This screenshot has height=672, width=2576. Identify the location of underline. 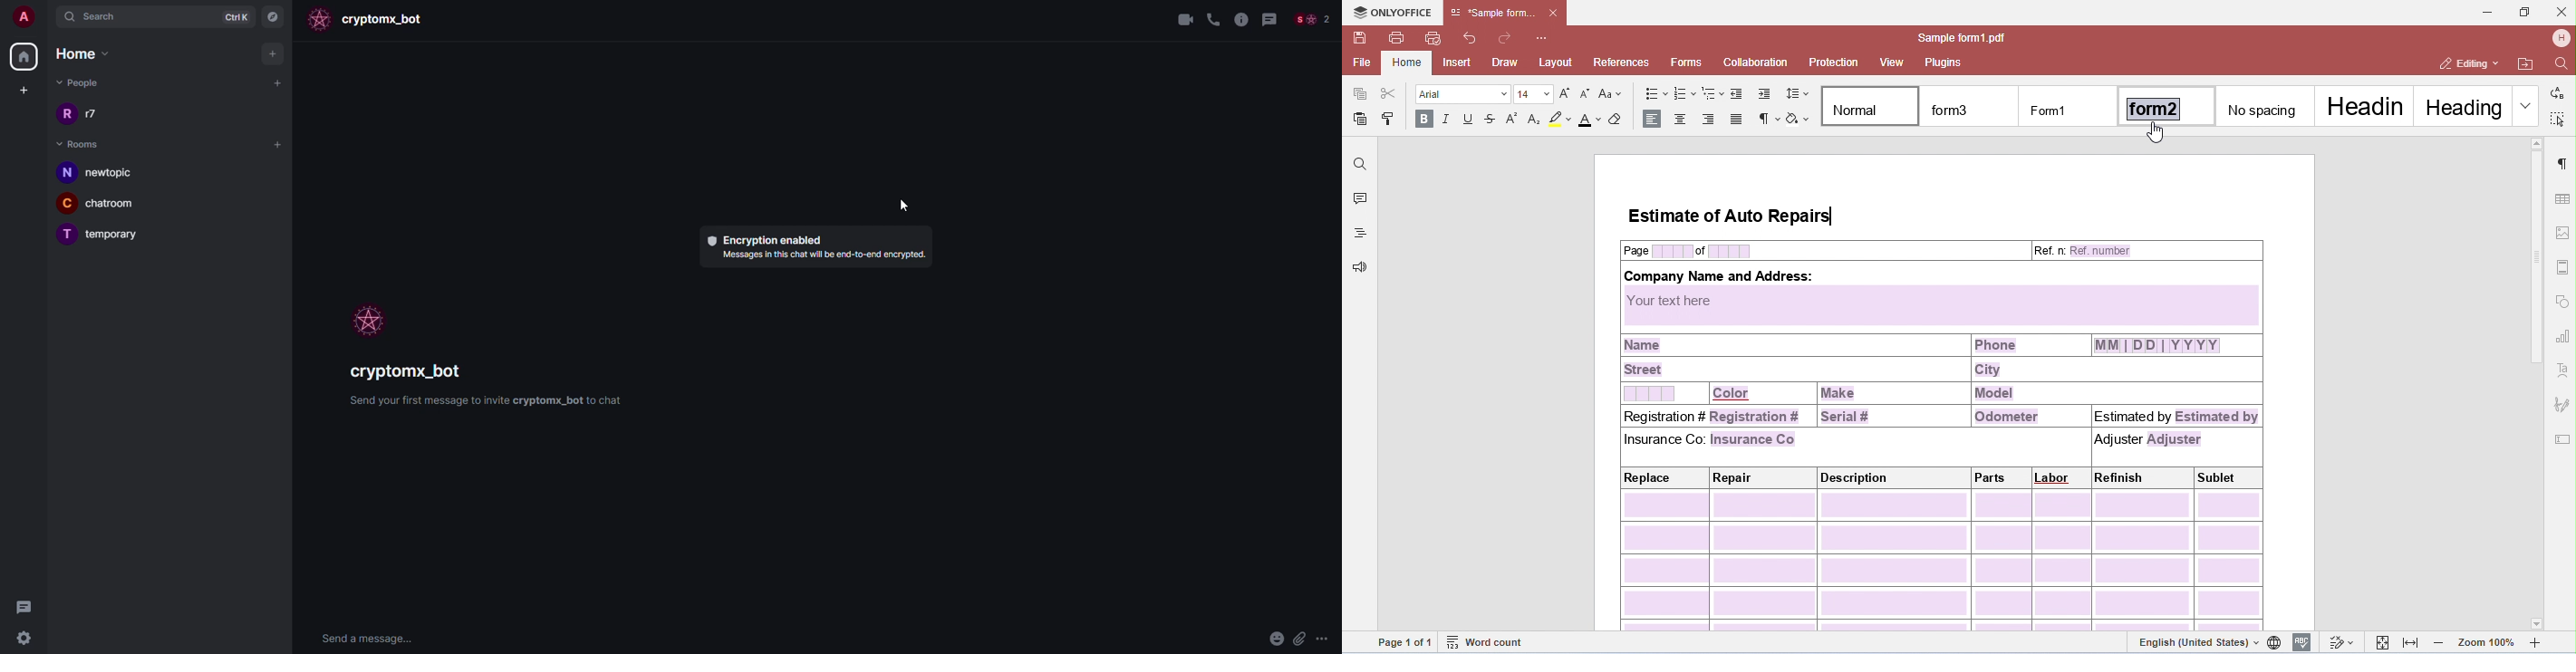
(1469, 120).